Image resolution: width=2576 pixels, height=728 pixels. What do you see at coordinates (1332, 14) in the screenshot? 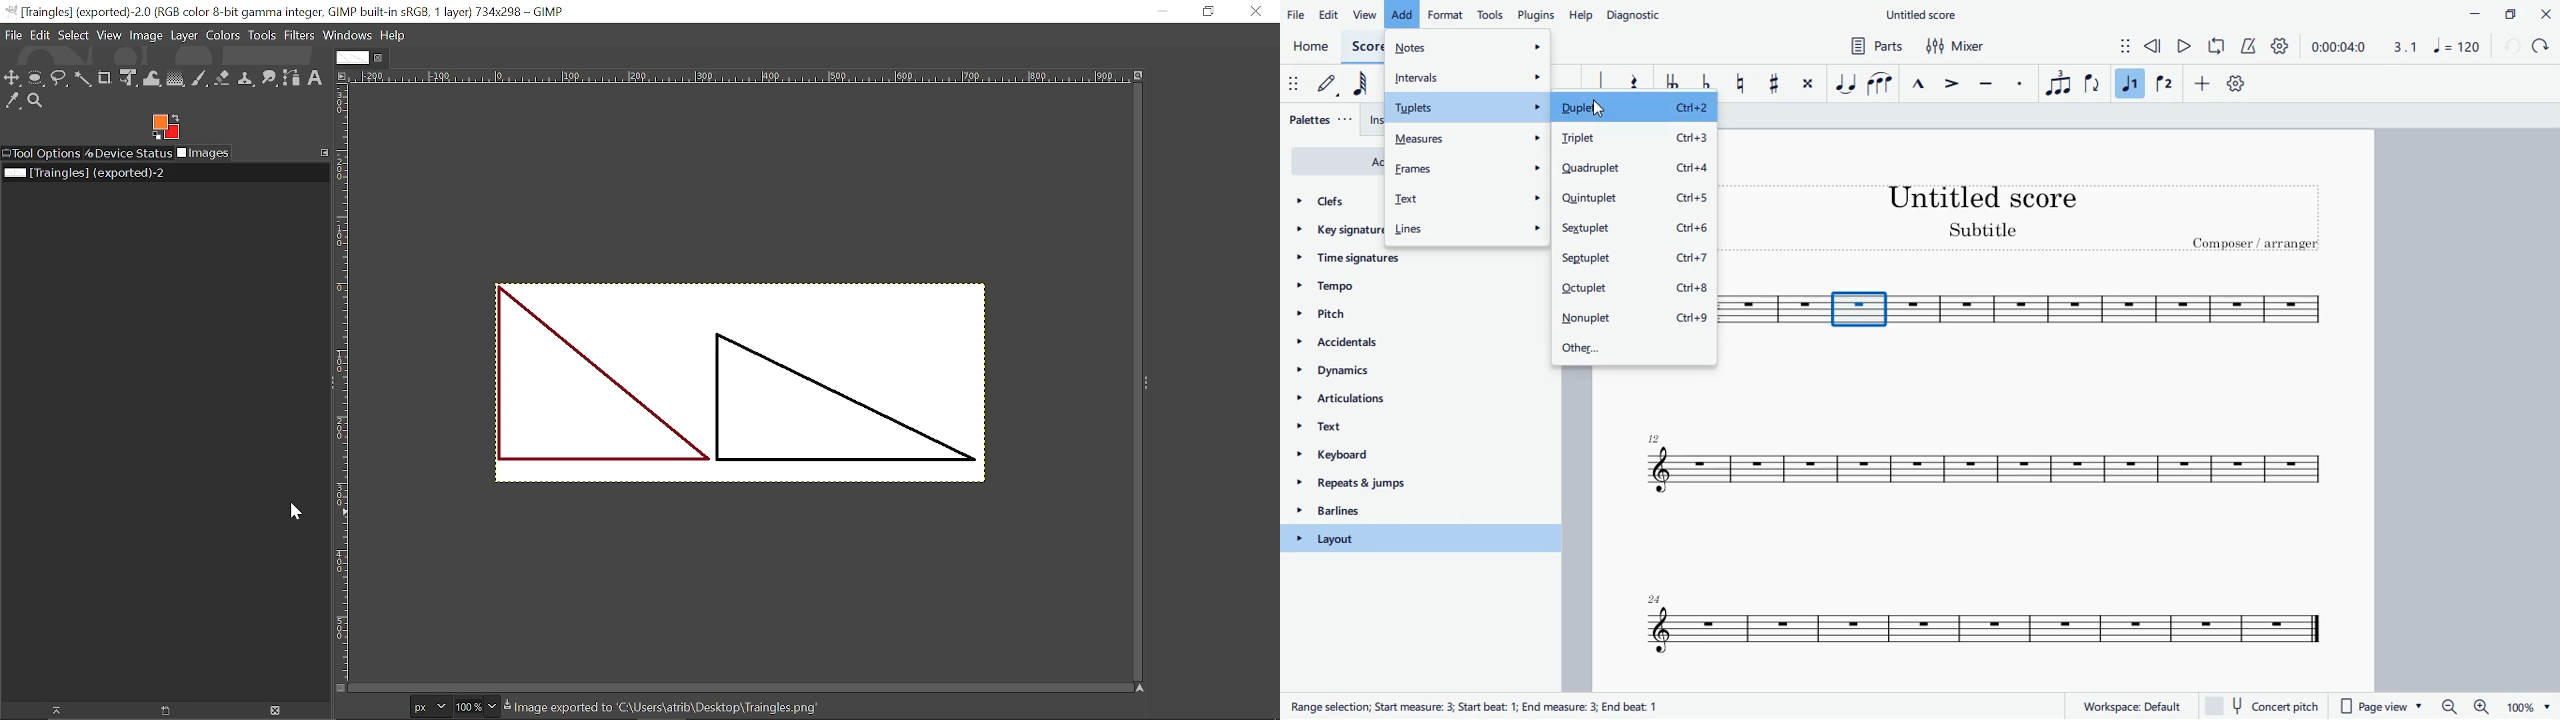
I see `edit` at bounding box center [1332, 14].